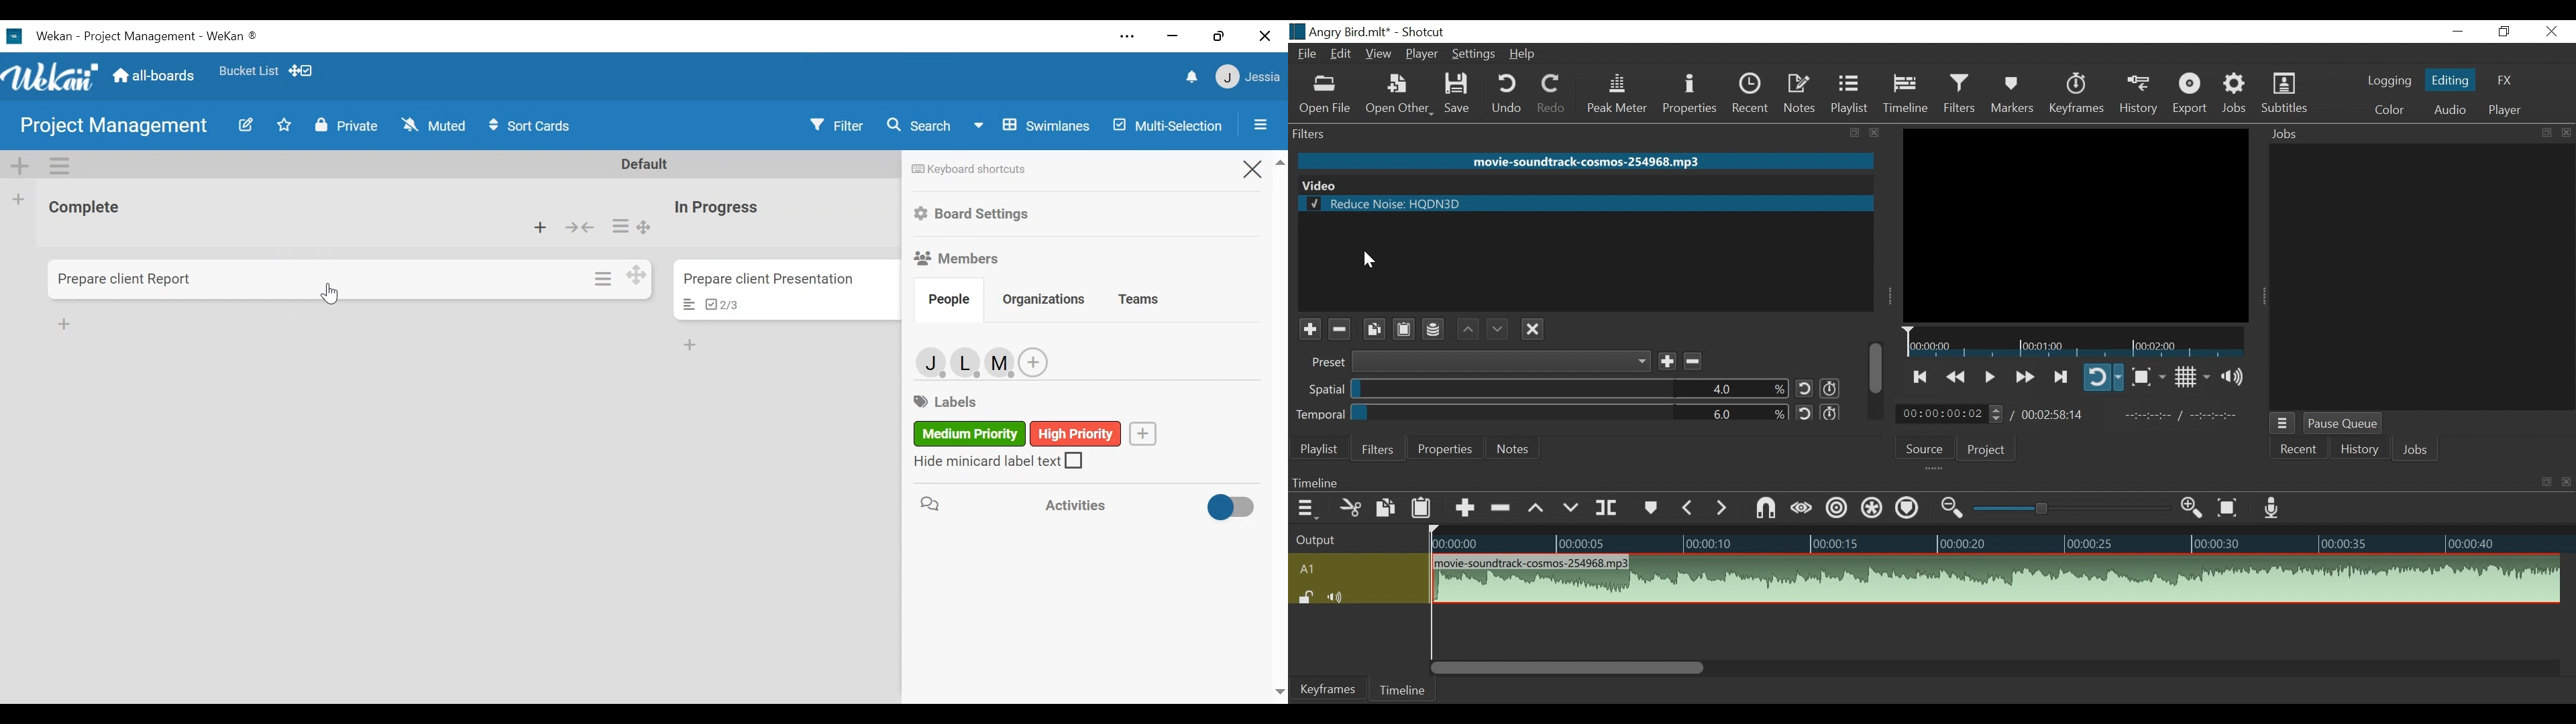  I want to click on Filters, so click(1960, 94).